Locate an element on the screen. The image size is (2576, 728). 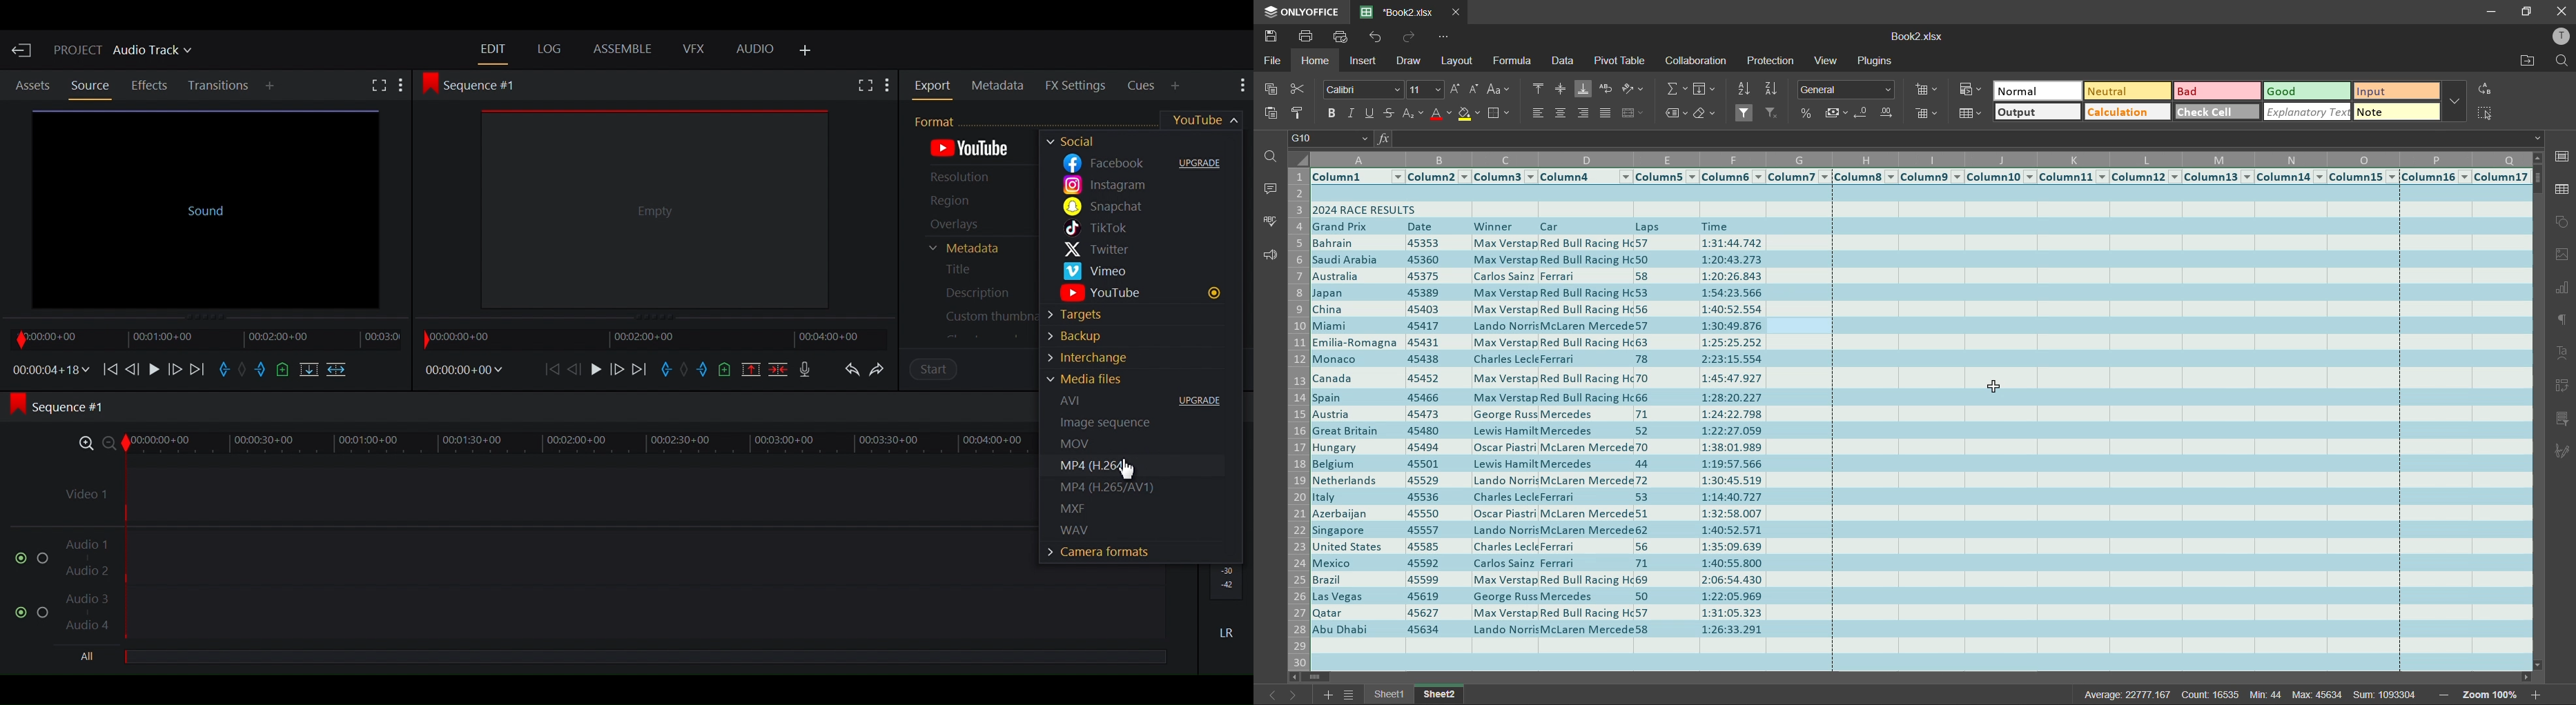
images is located at coordinates (2562, 256).